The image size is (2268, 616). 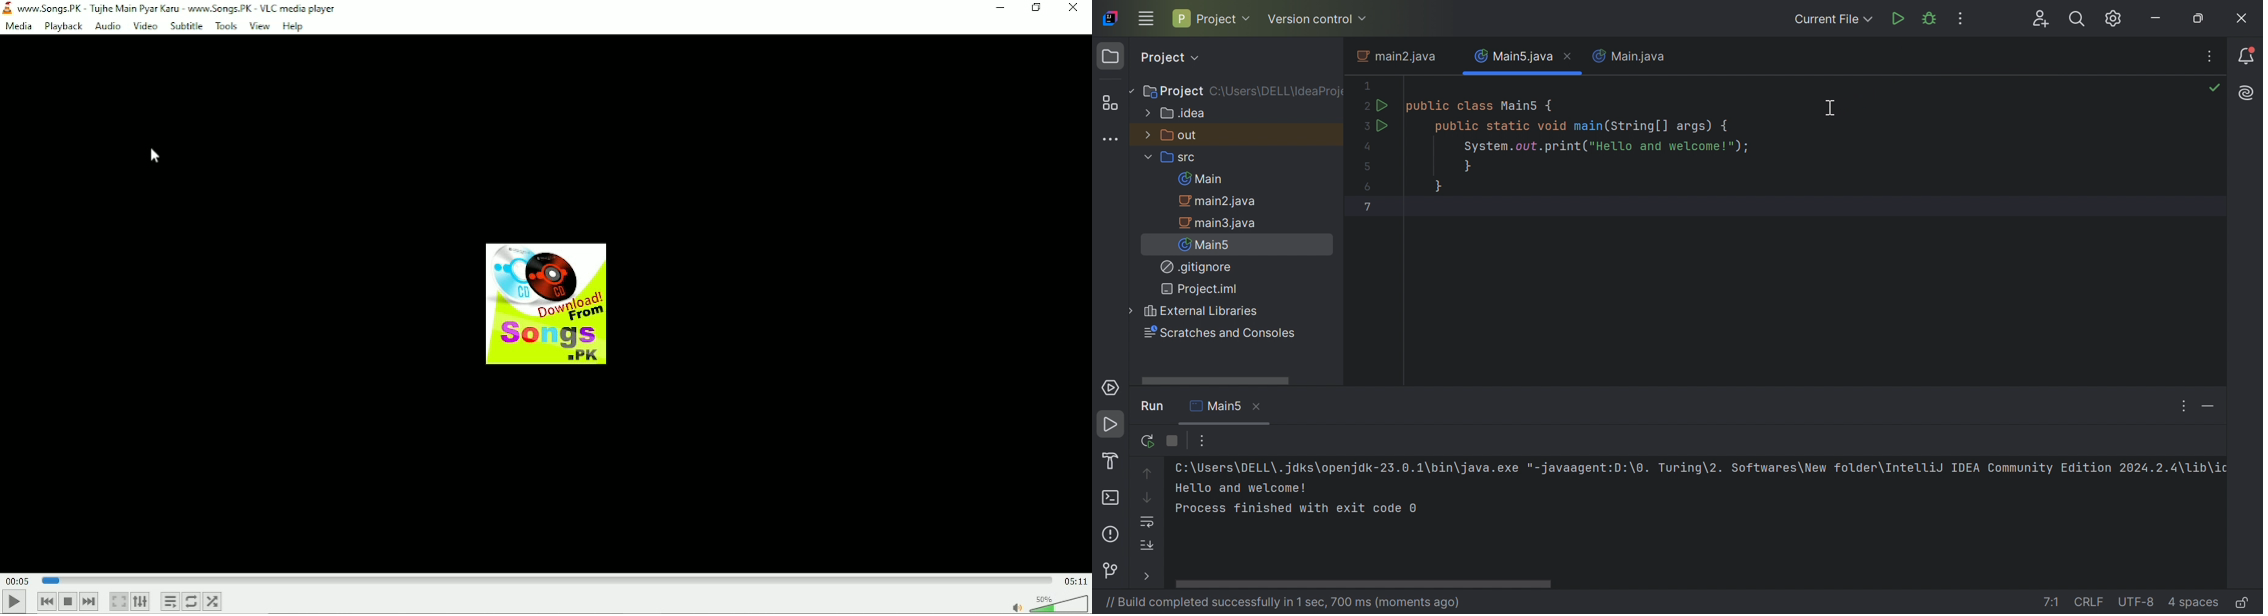 What do you see at coordinates (1172, 91) in the screenshot?
I see `Project` at bounding box center [1172, 91].